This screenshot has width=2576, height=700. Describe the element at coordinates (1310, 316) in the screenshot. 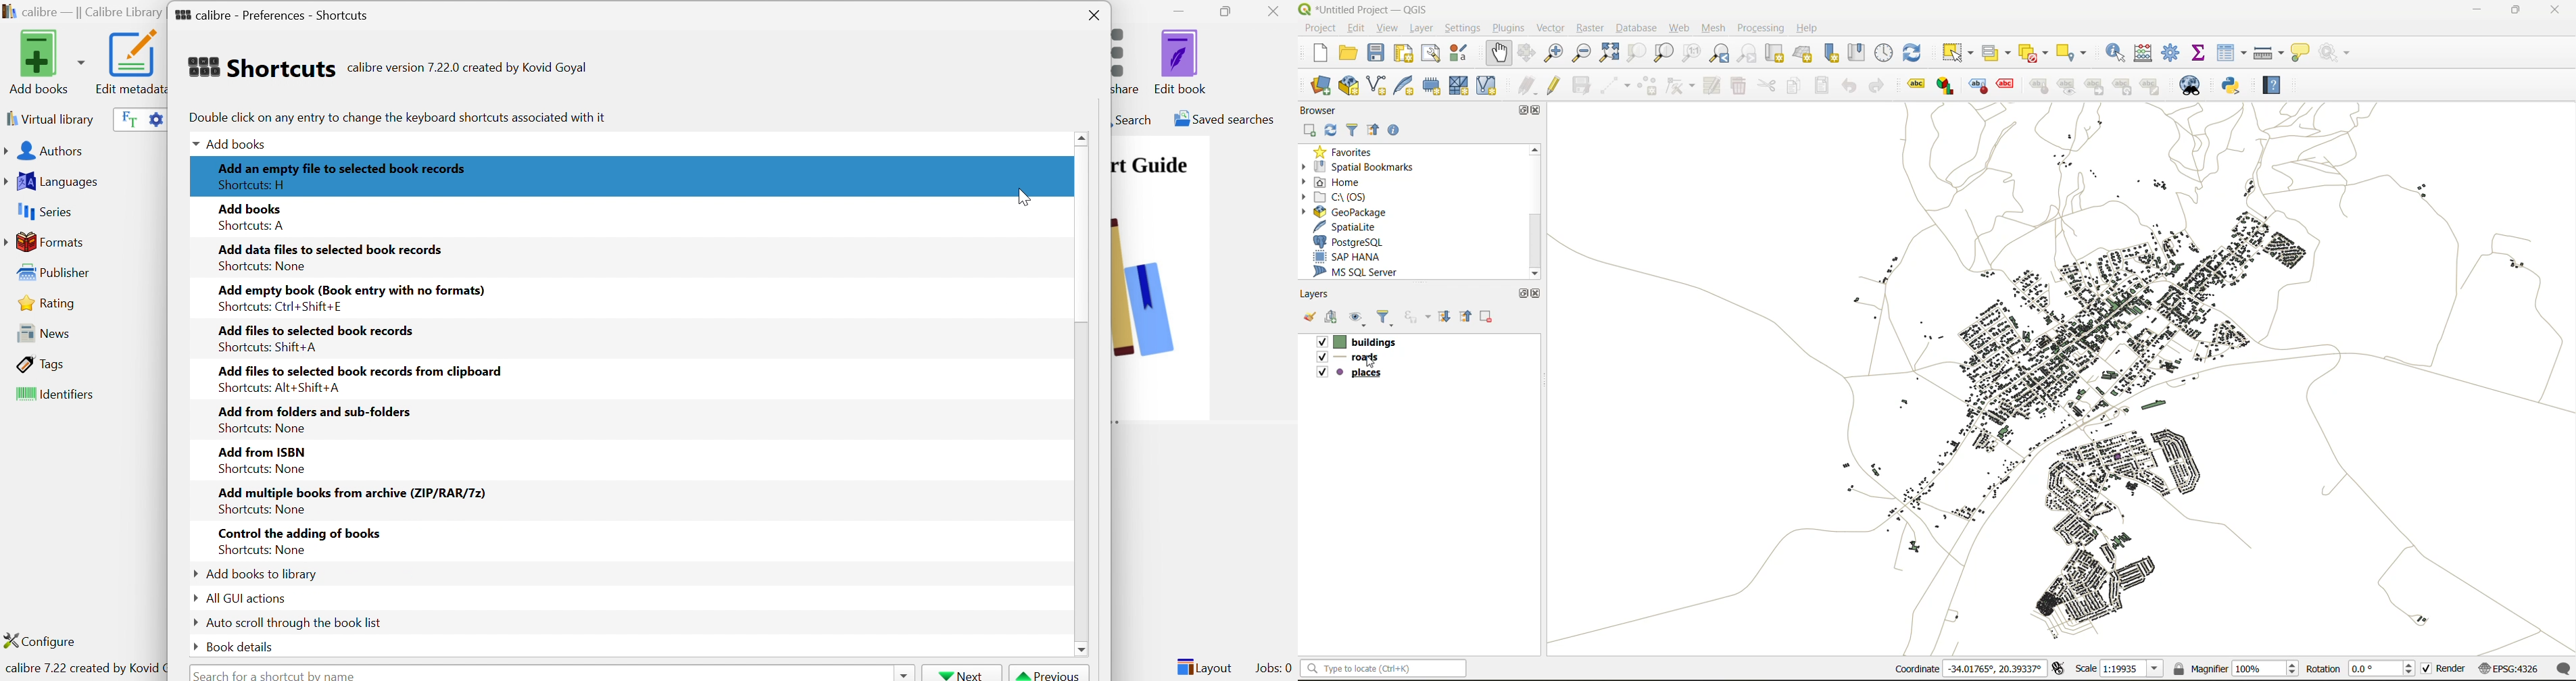

I see `open` at that location.